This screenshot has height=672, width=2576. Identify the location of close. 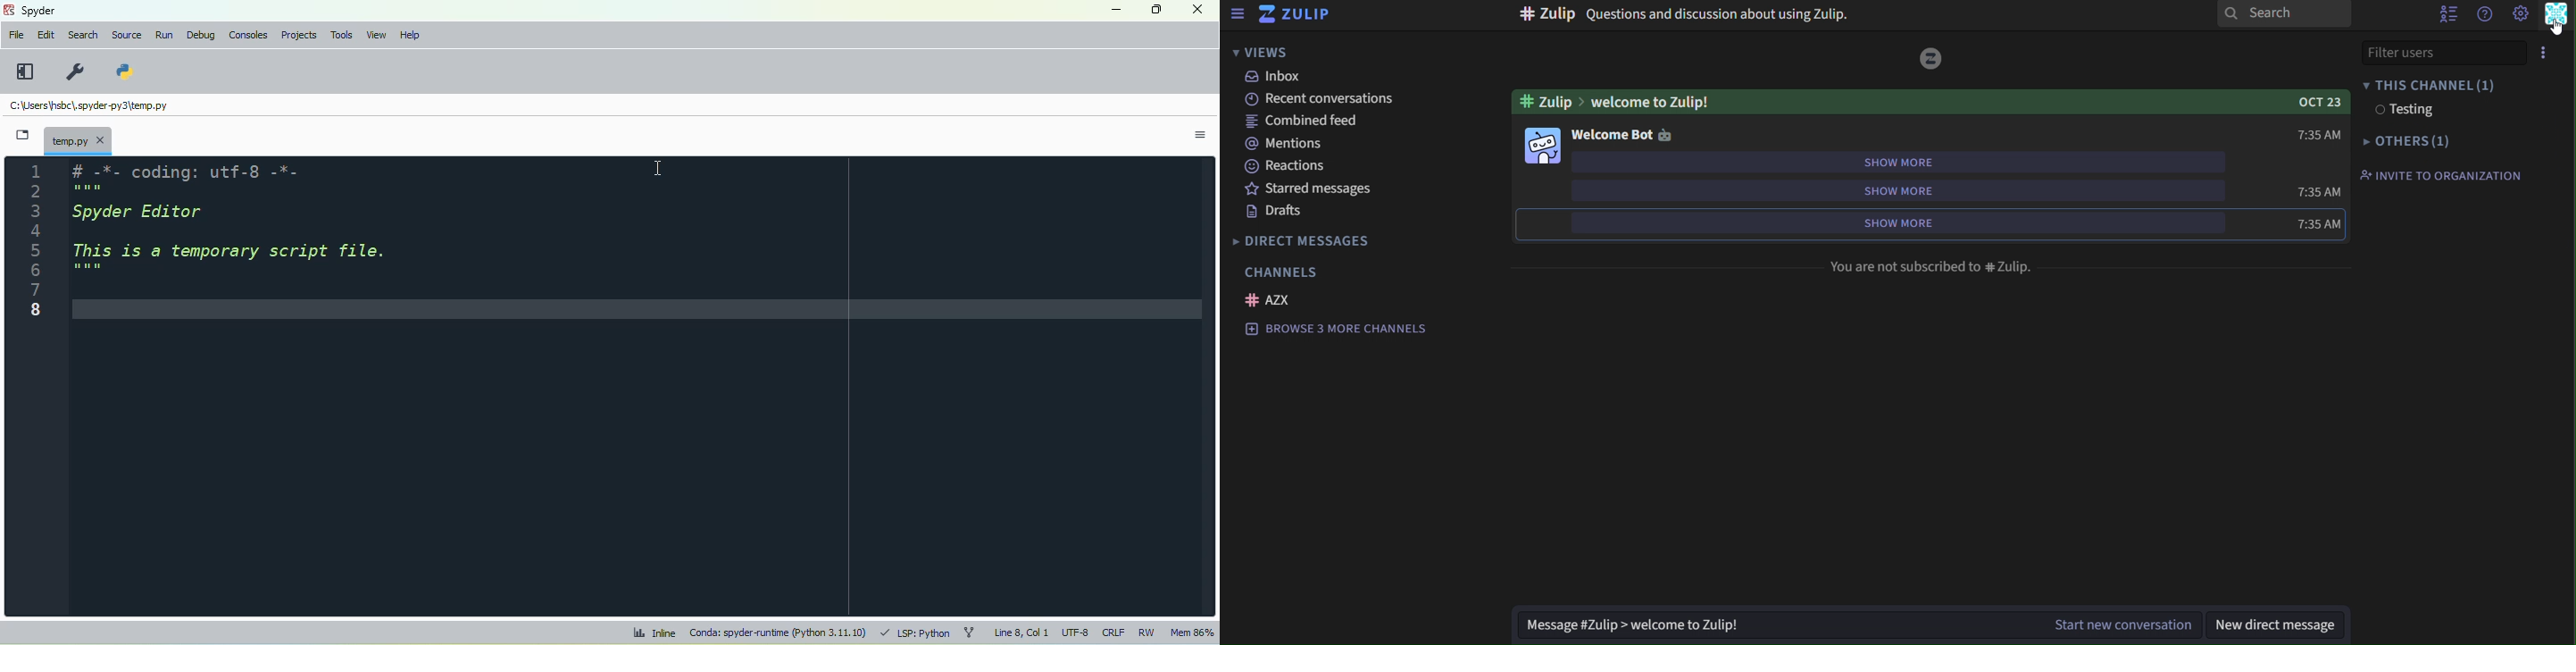
(1196, 8).